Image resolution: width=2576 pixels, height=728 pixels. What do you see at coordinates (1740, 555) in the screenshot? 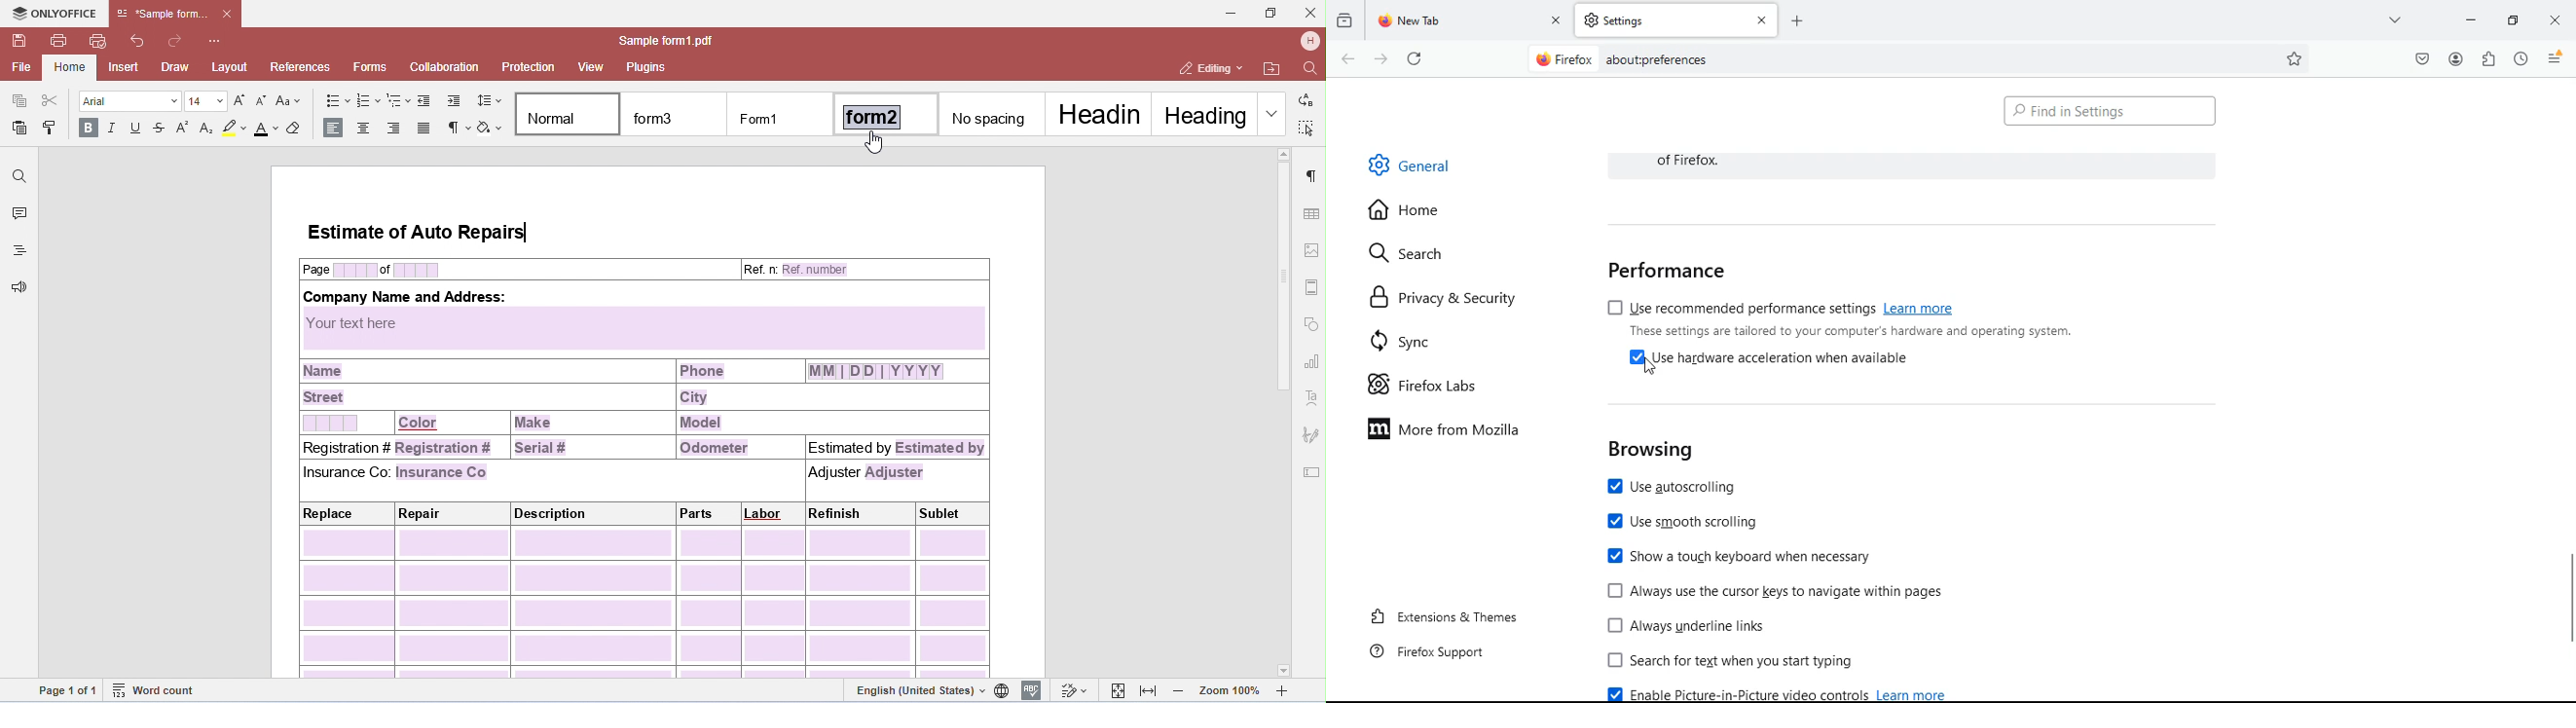
I see `show touch keyboard when necessary` at bounding box center [1740, 555].